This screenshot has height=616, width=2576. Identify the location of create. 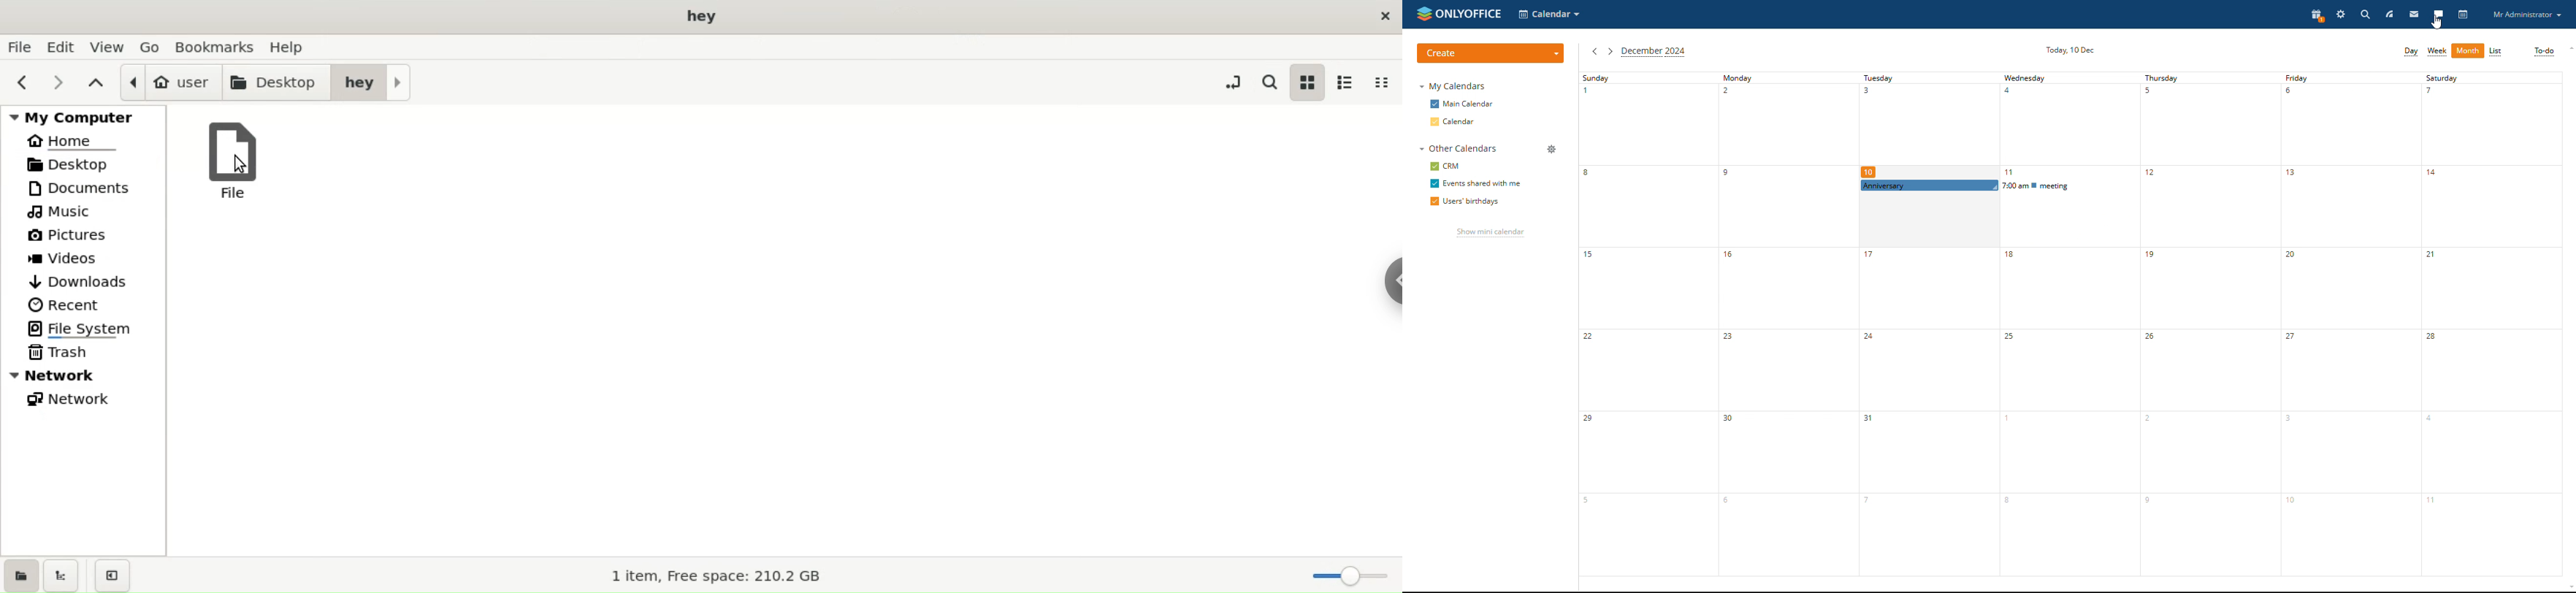
(1490, 53).